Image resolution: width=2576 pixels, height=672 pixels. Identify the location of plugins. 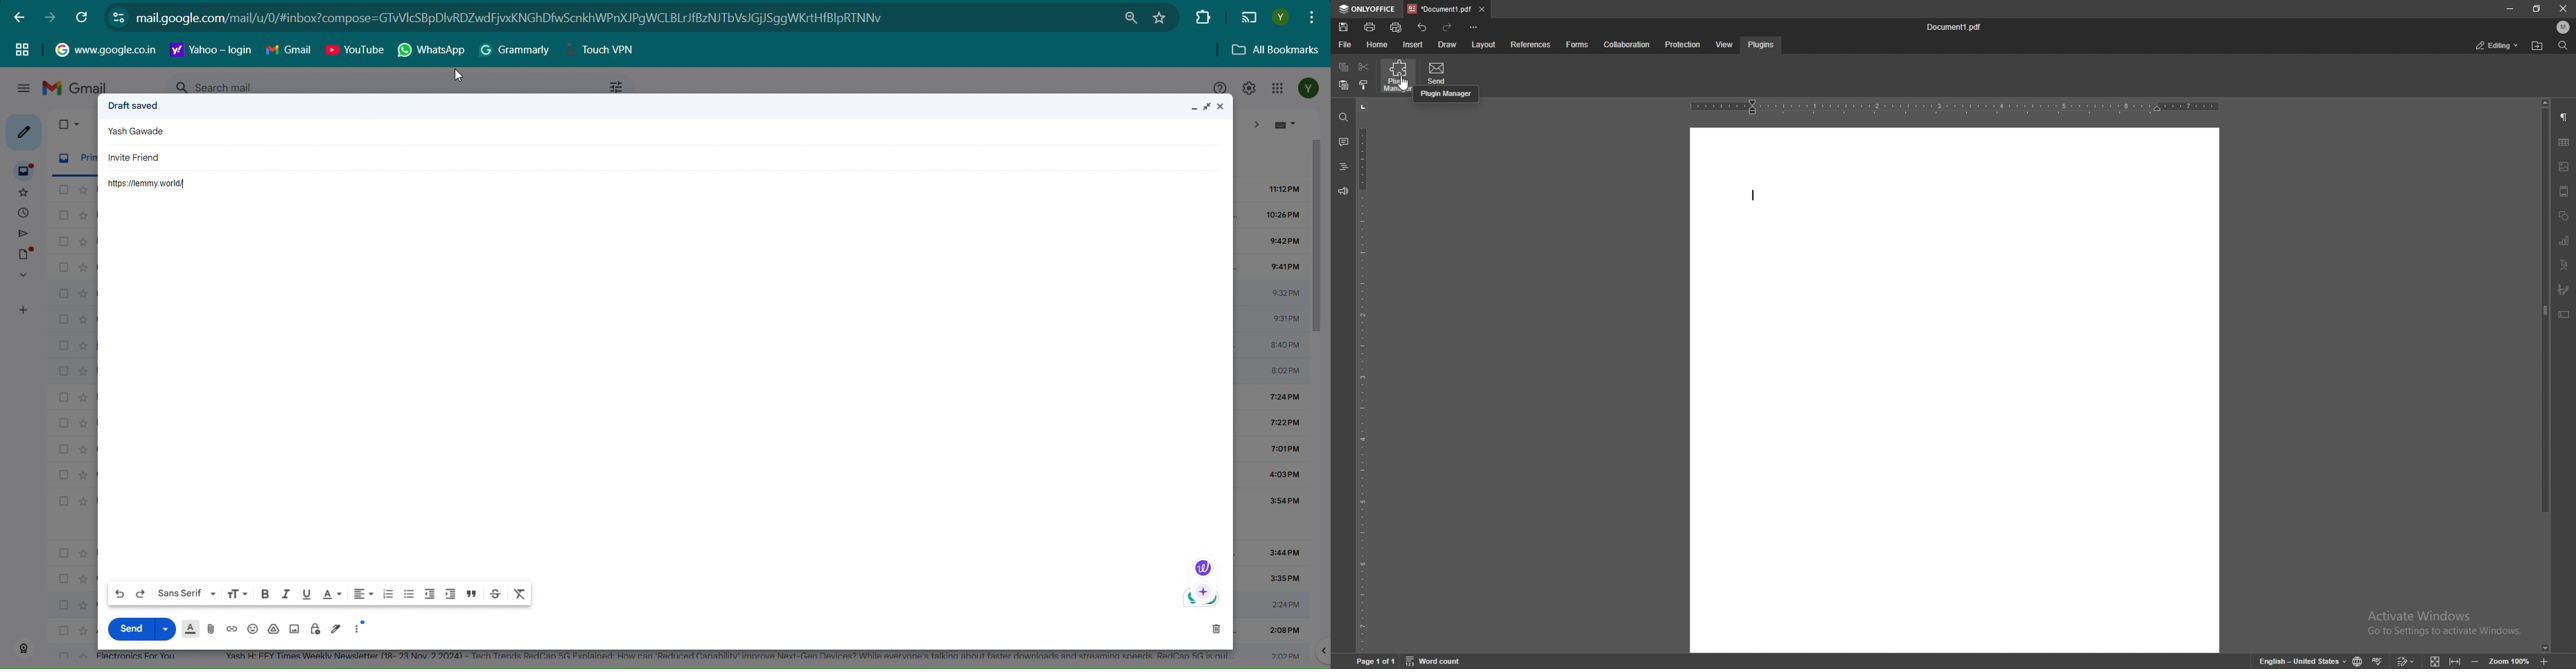
(1762, 44).